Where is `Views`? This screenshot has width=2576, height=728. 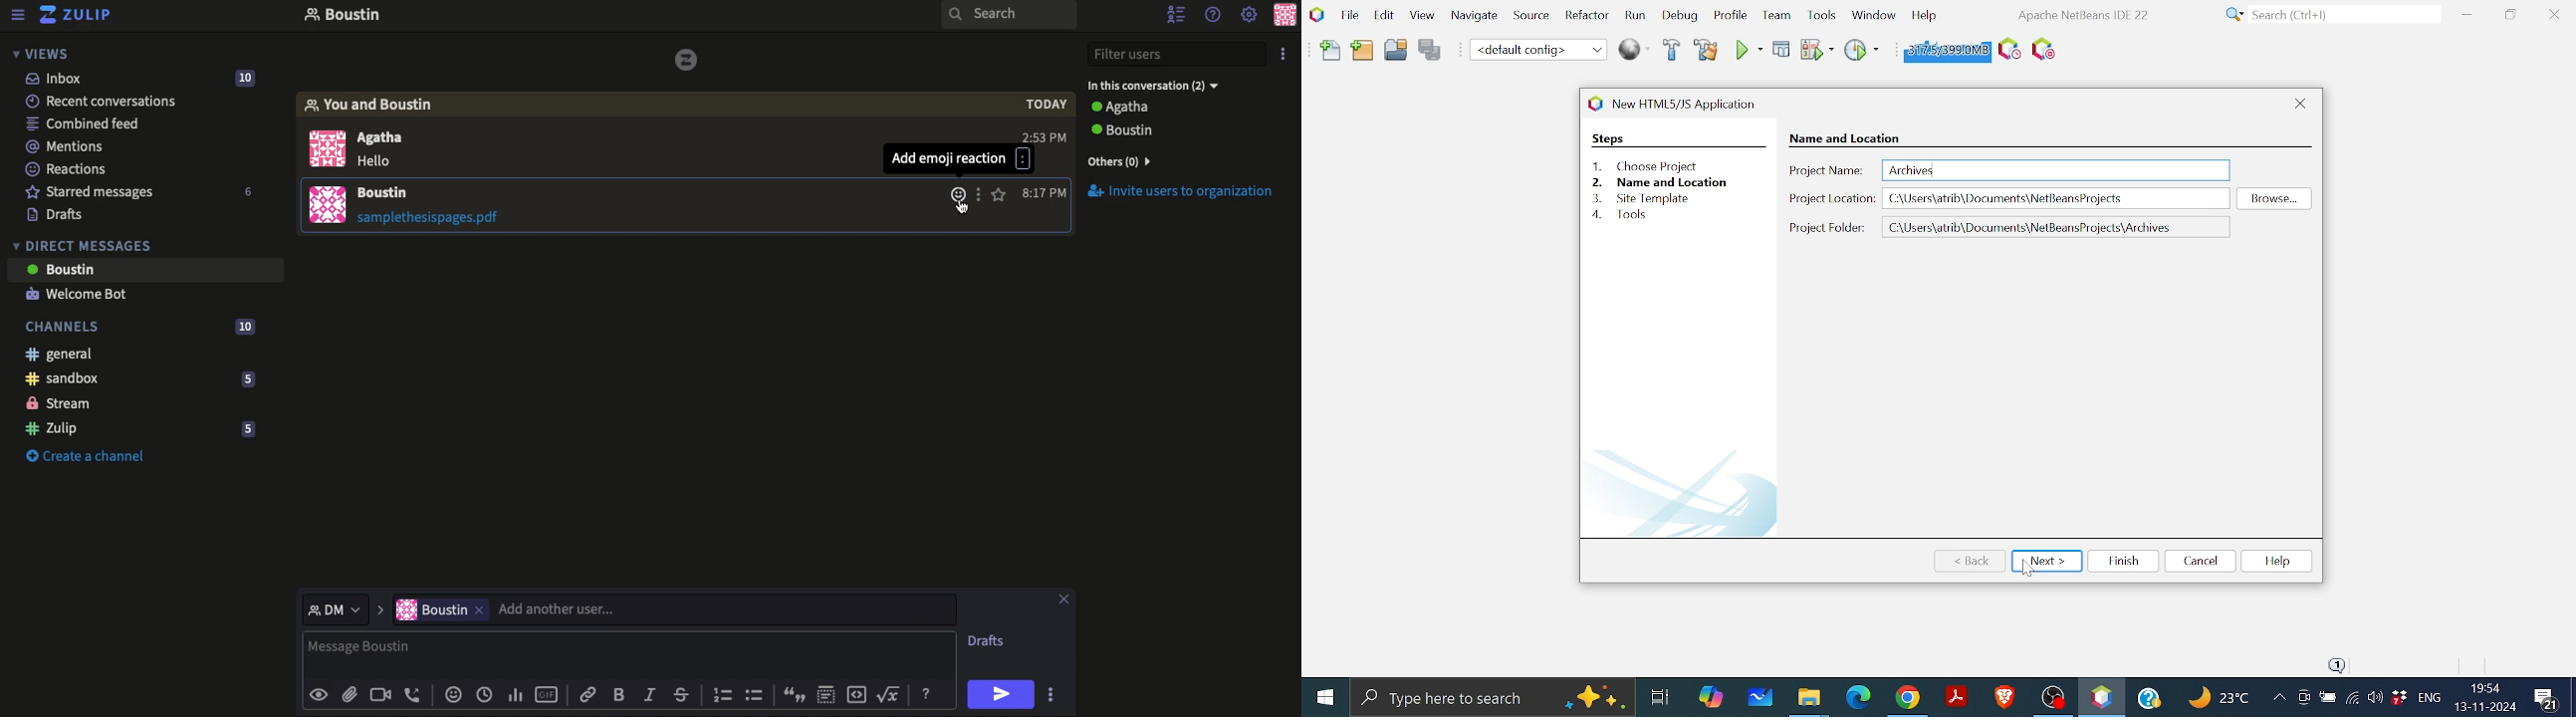
Views is located at coordinates (43, 53).